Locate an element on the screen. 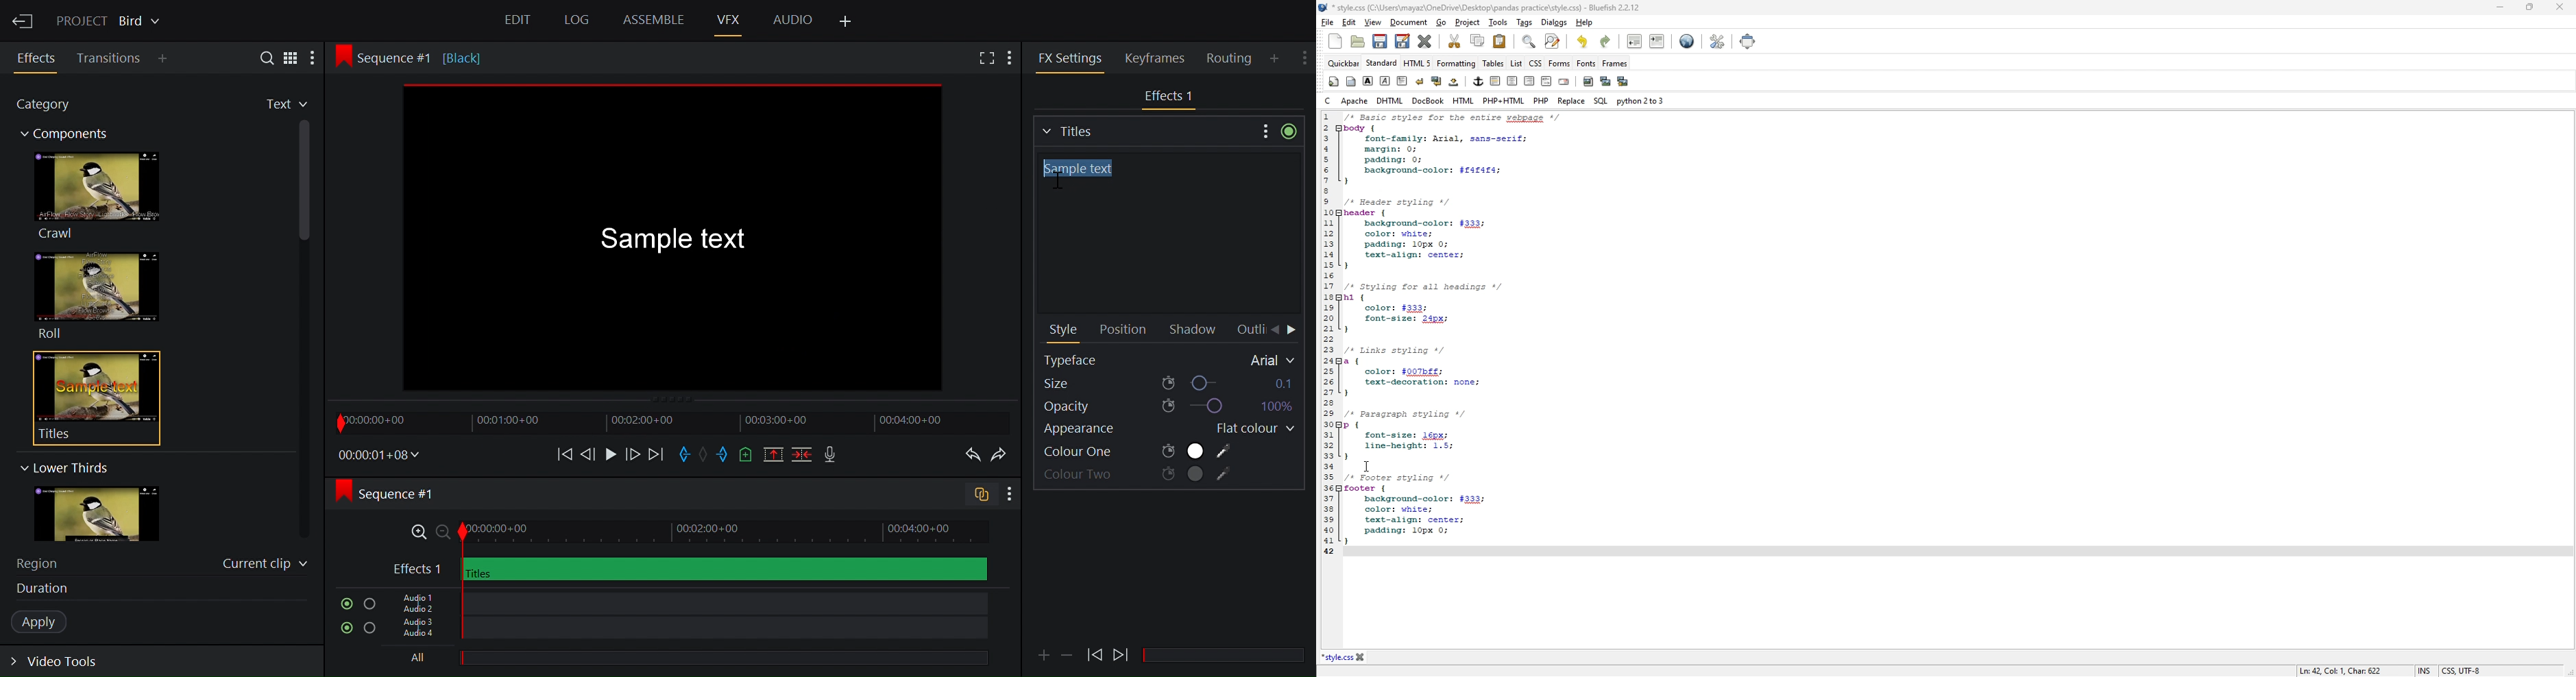 This screenshot has height=700, width=2576. Add Panel is located at coordinates (166, 60).